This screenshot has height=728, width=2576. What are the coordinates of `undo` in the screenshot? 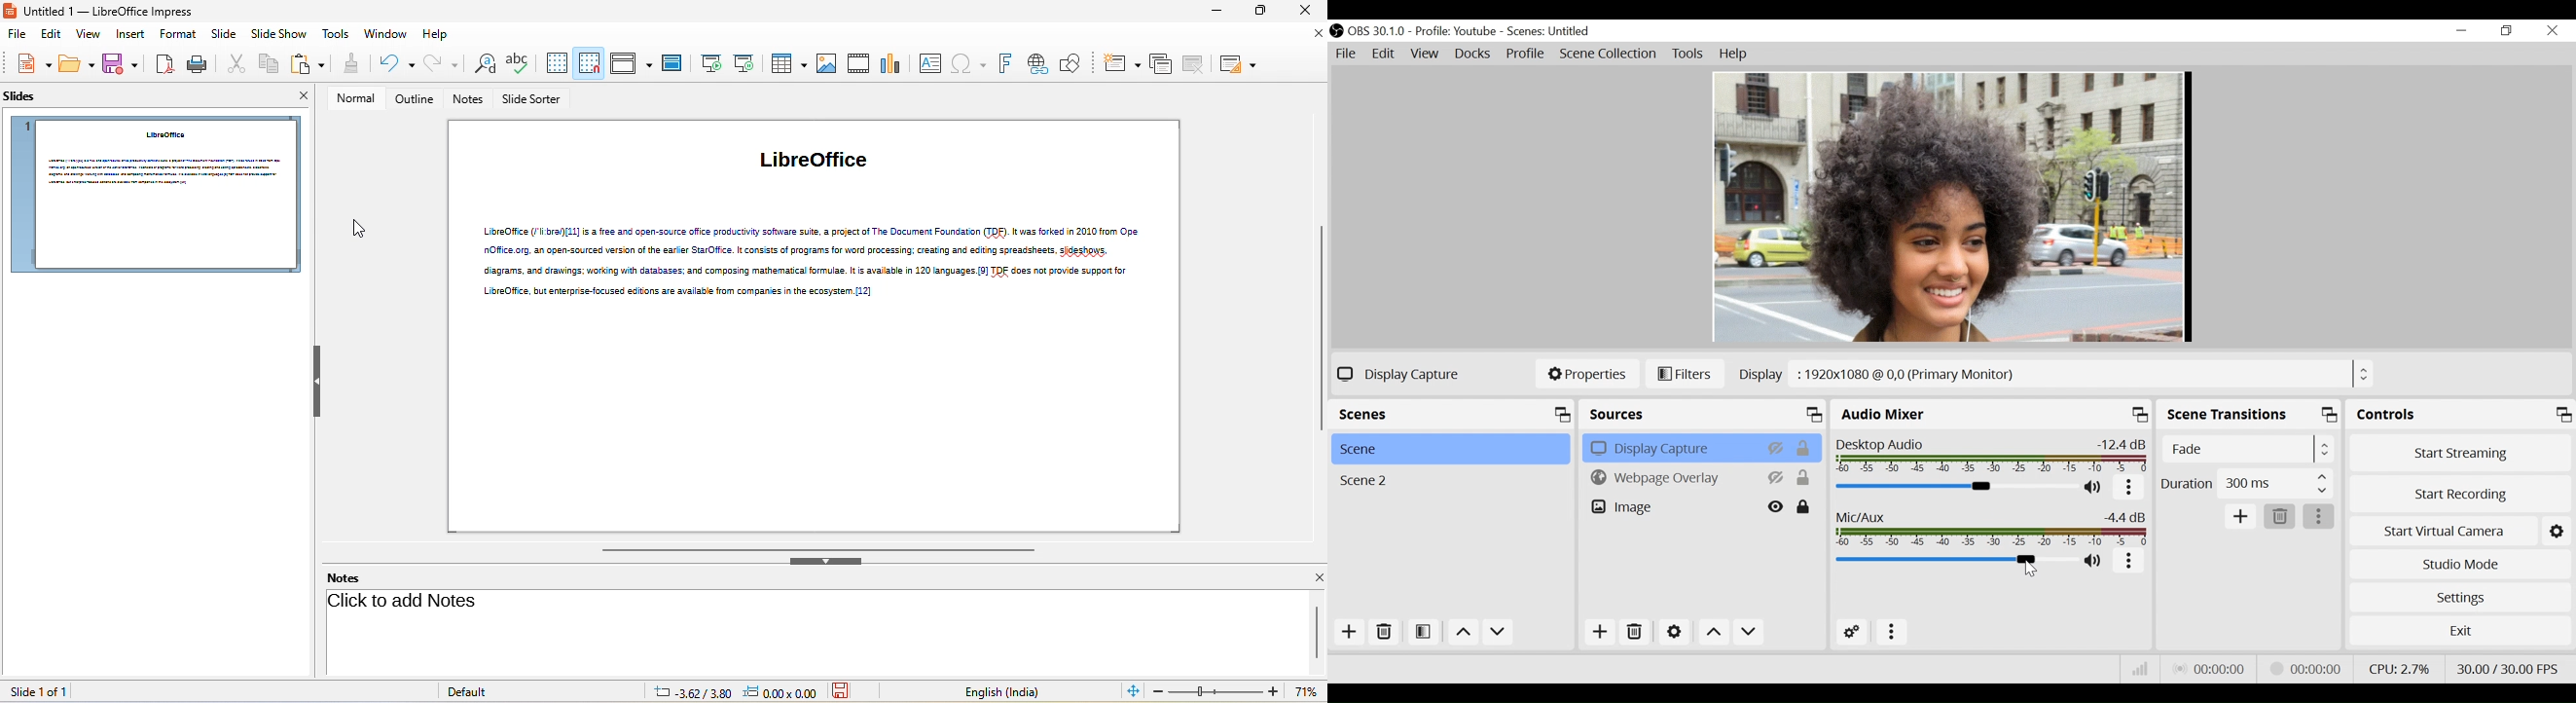 It's located at (394, 65).